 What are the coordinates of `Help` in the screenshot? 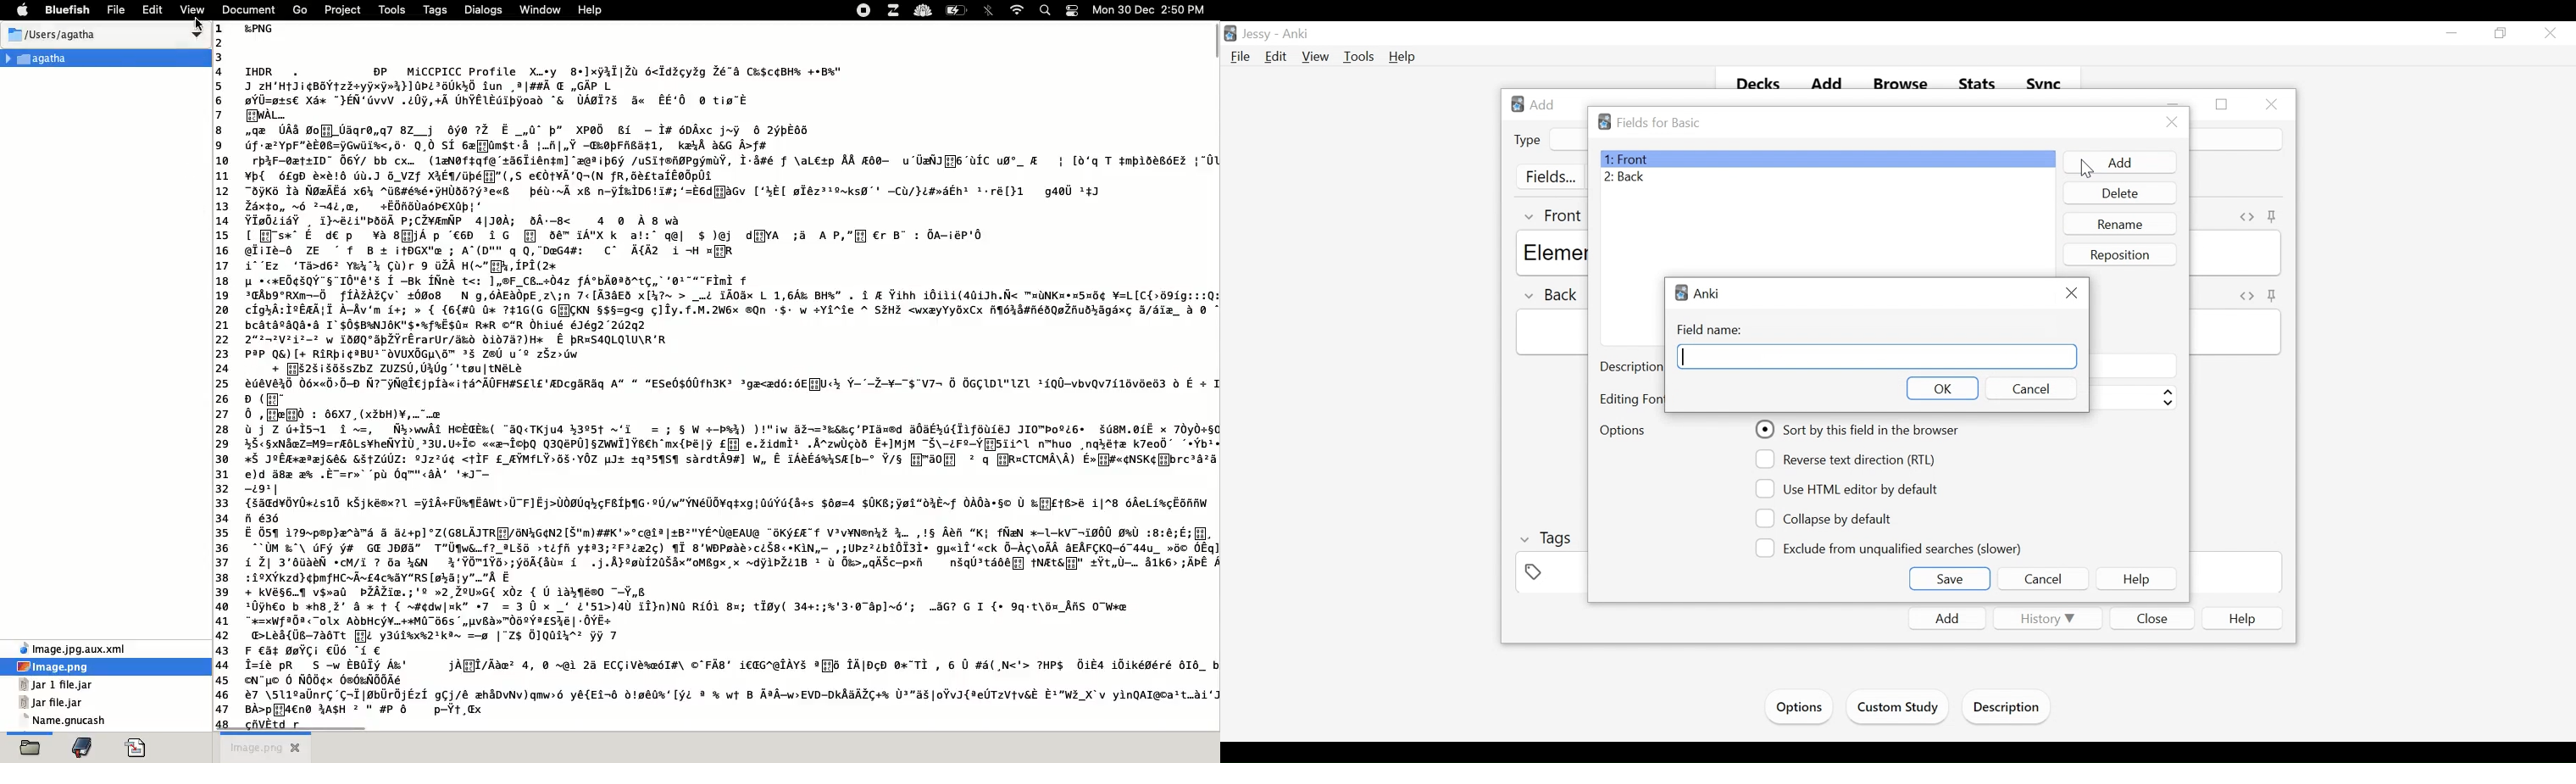 It's located at (1403, 57).